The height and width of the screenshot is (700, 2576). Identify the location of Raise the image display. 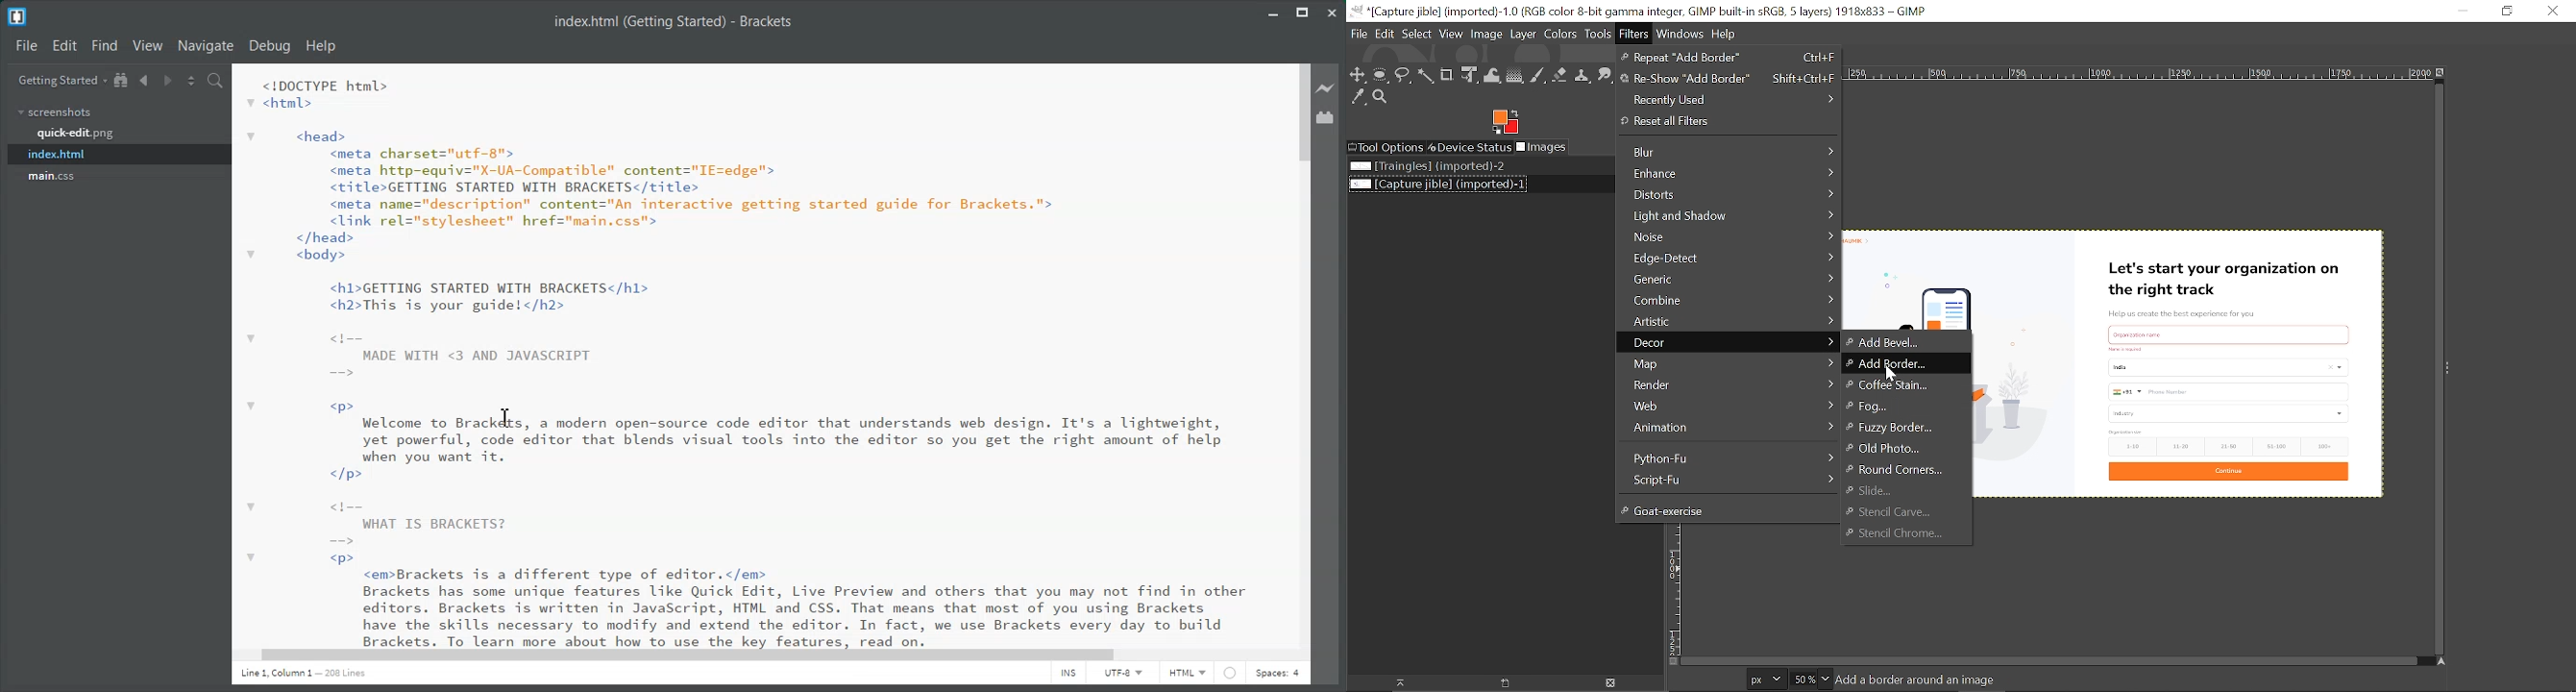
(1506, 683).